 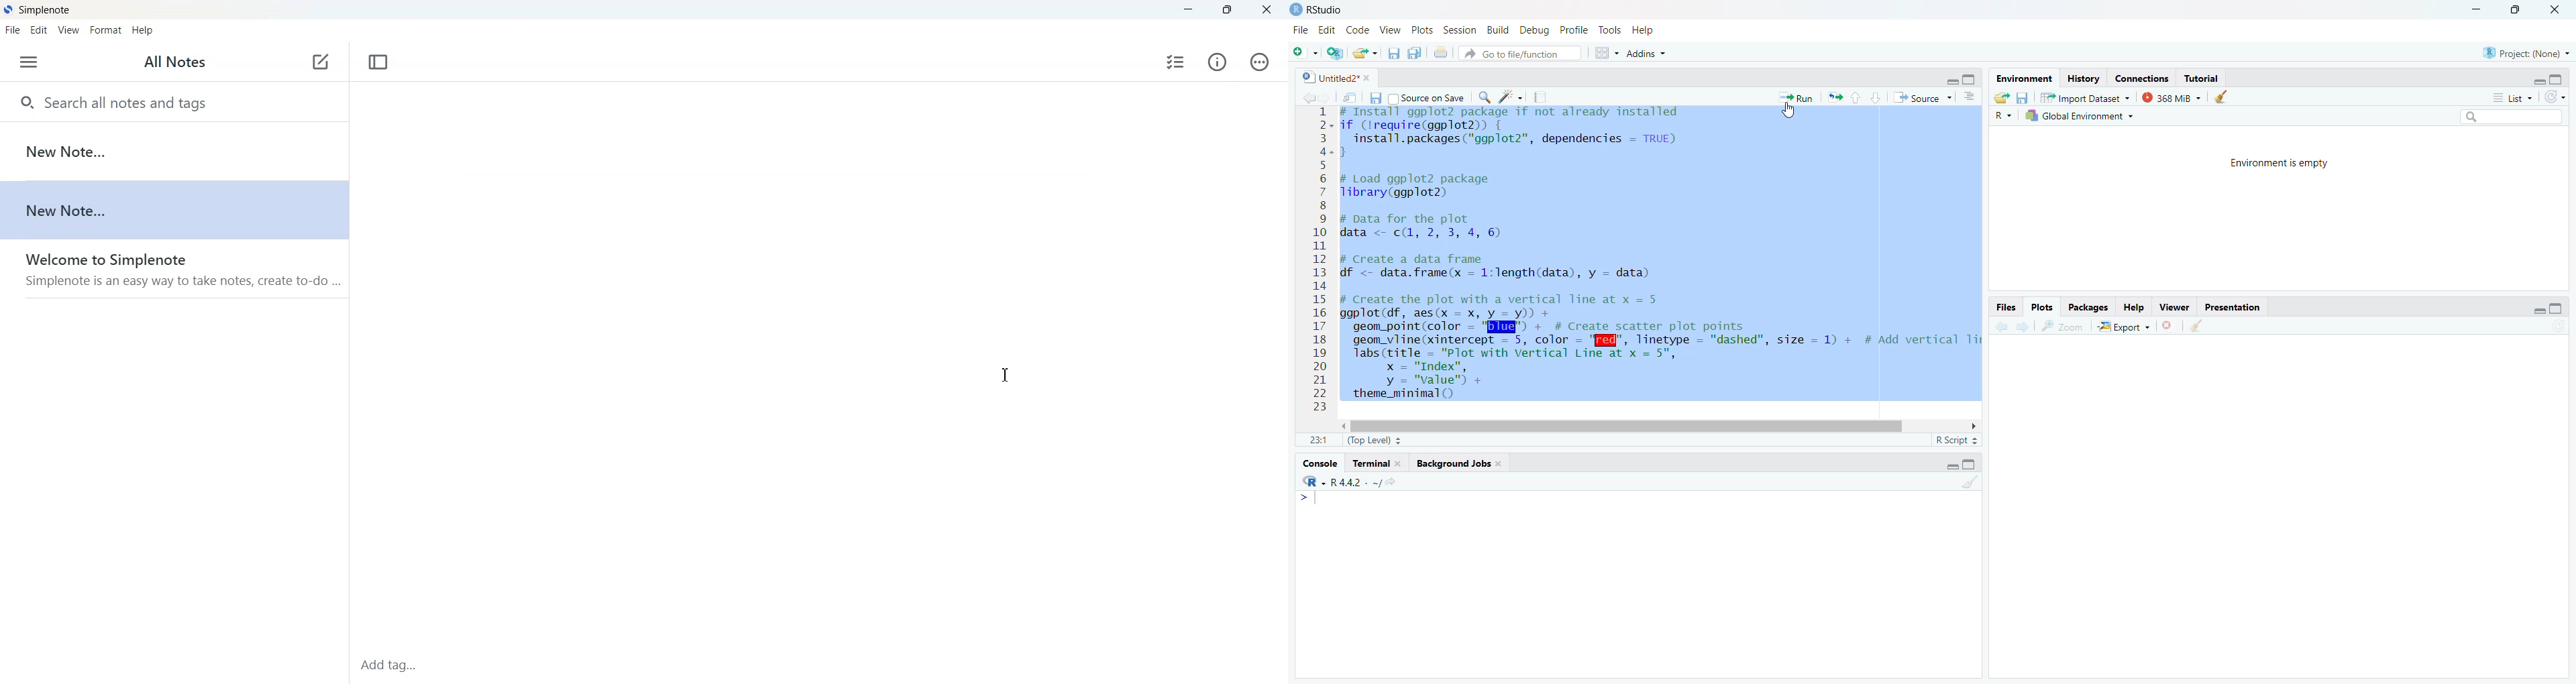 What do you see at coordinates (29, 62) in the screenshot?
I see `Menu` at bounding box center [29, 62].